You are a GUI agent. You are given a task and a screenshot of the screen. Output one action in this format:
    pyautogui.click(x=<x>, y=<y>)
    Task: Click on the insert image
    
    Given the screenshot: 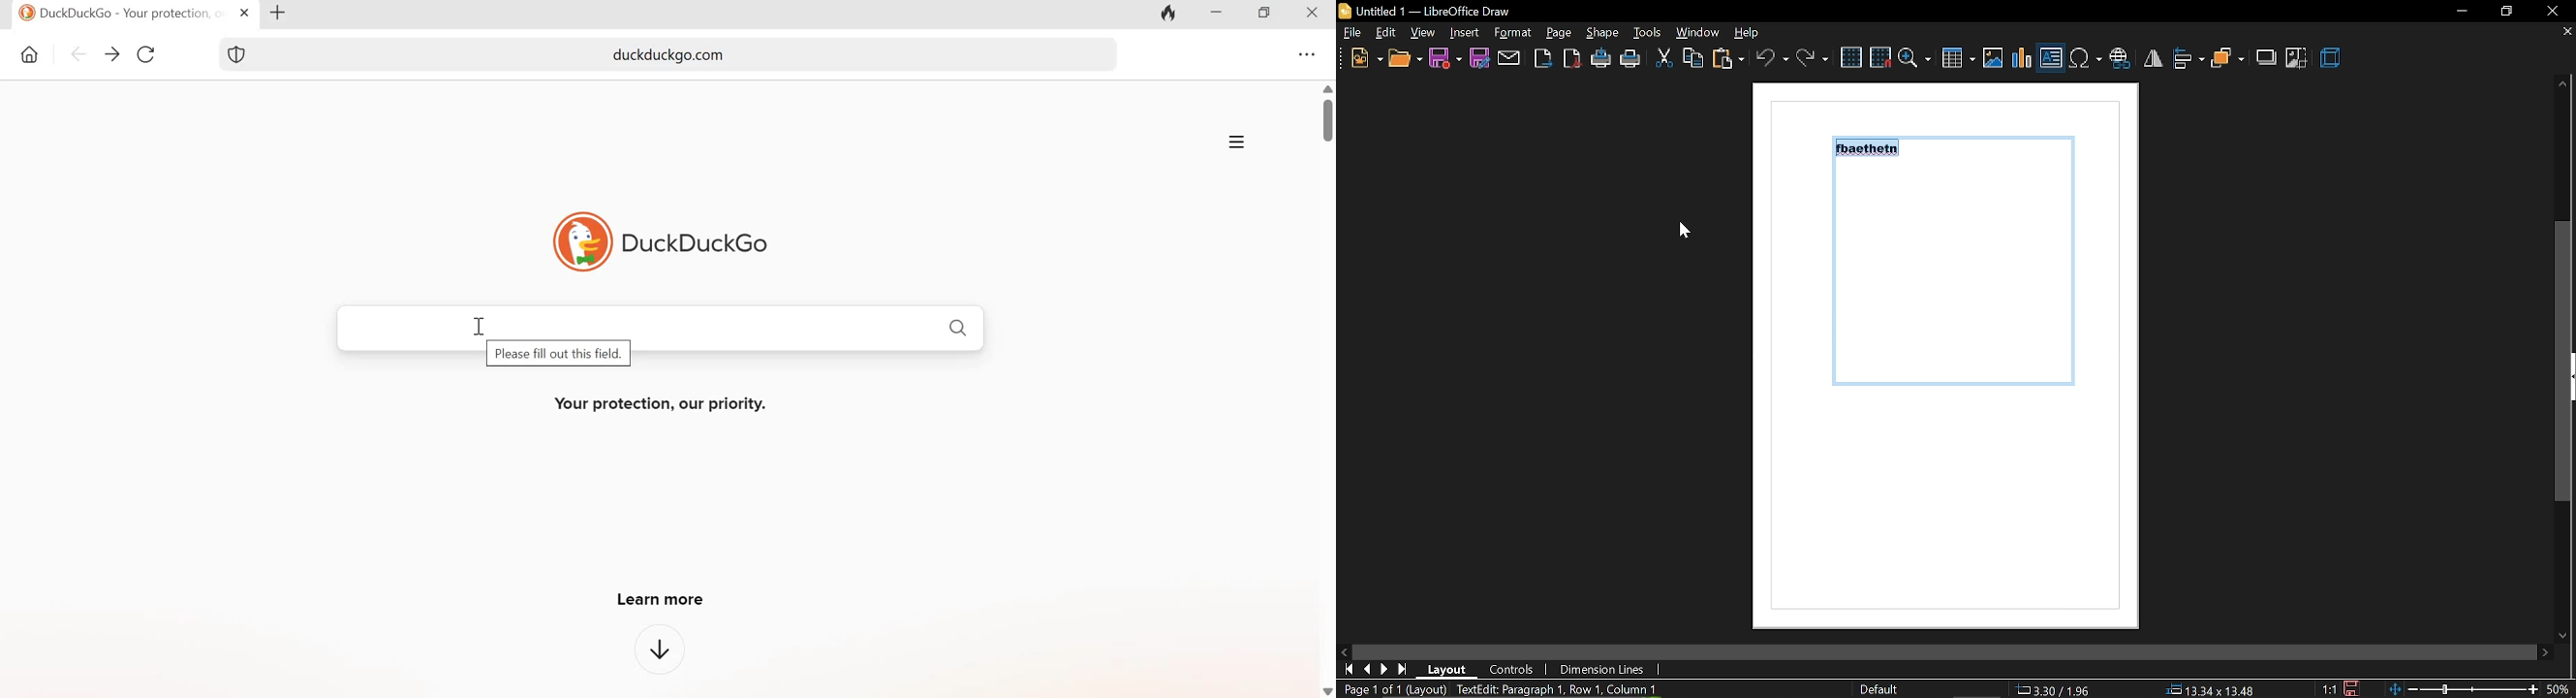 What is the action you would take?
    pyautogui.click(x=1994, y=57)
    